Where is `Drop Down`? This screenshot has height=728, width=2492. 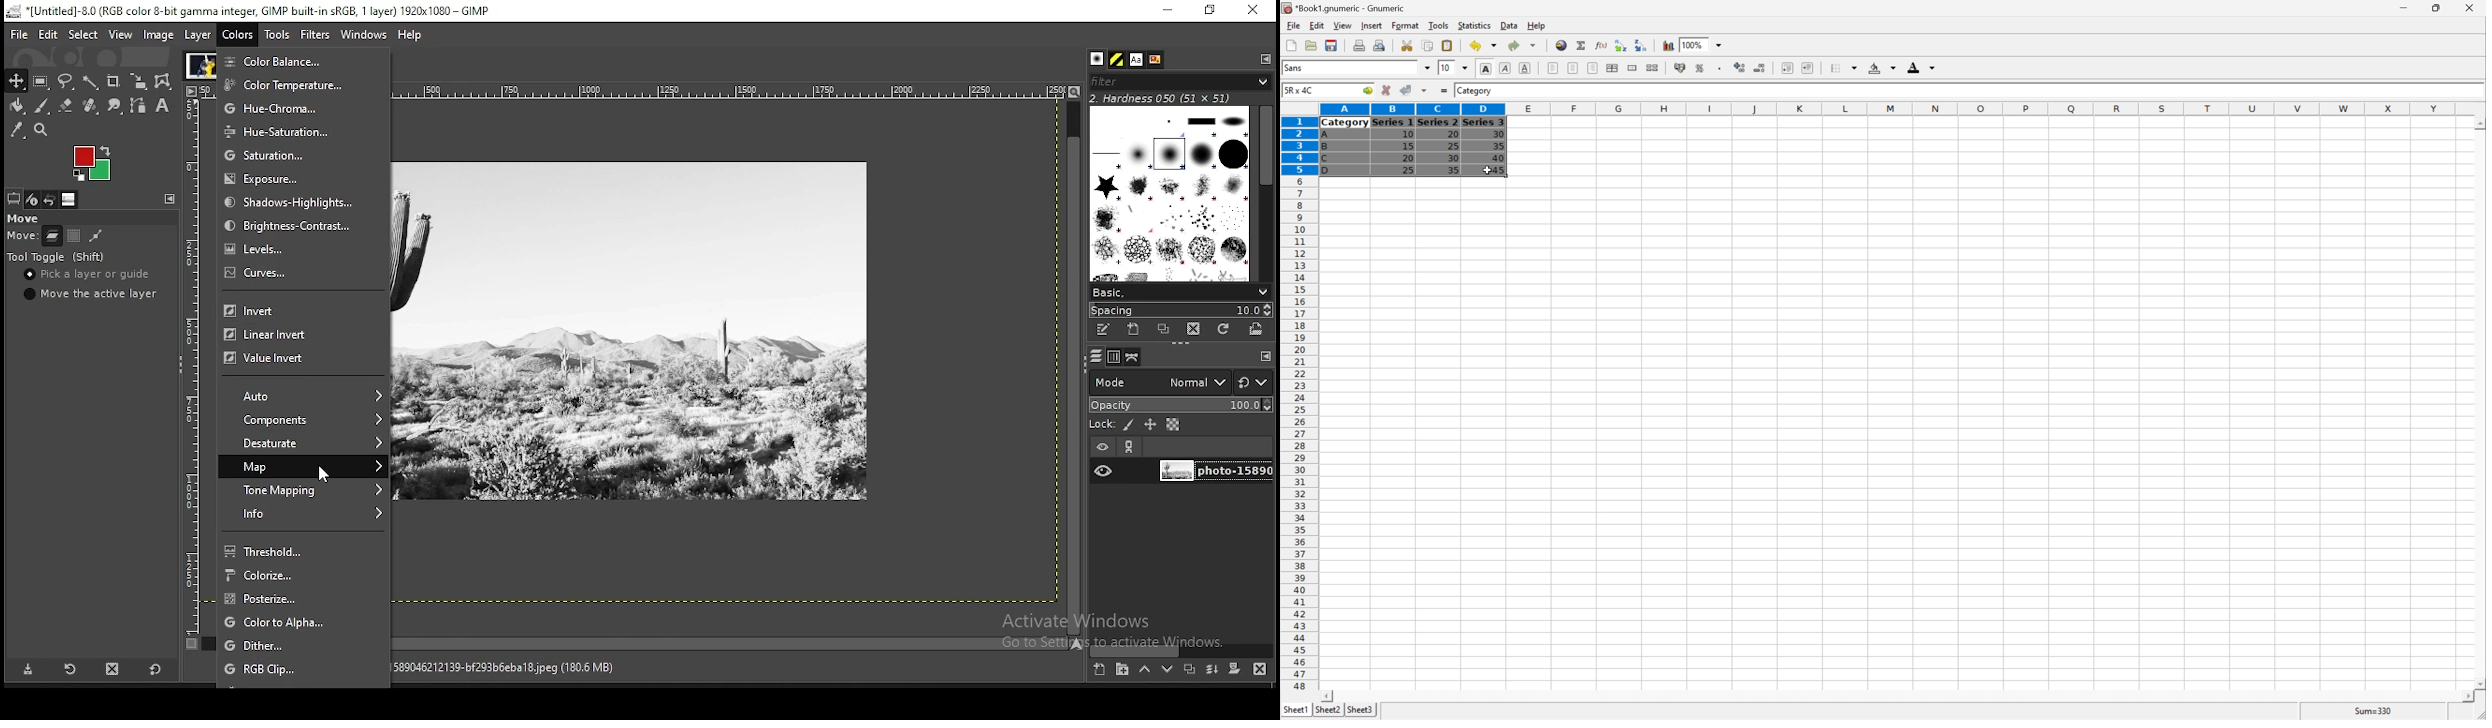 Drop Down is located at coordinates (1721, 45).